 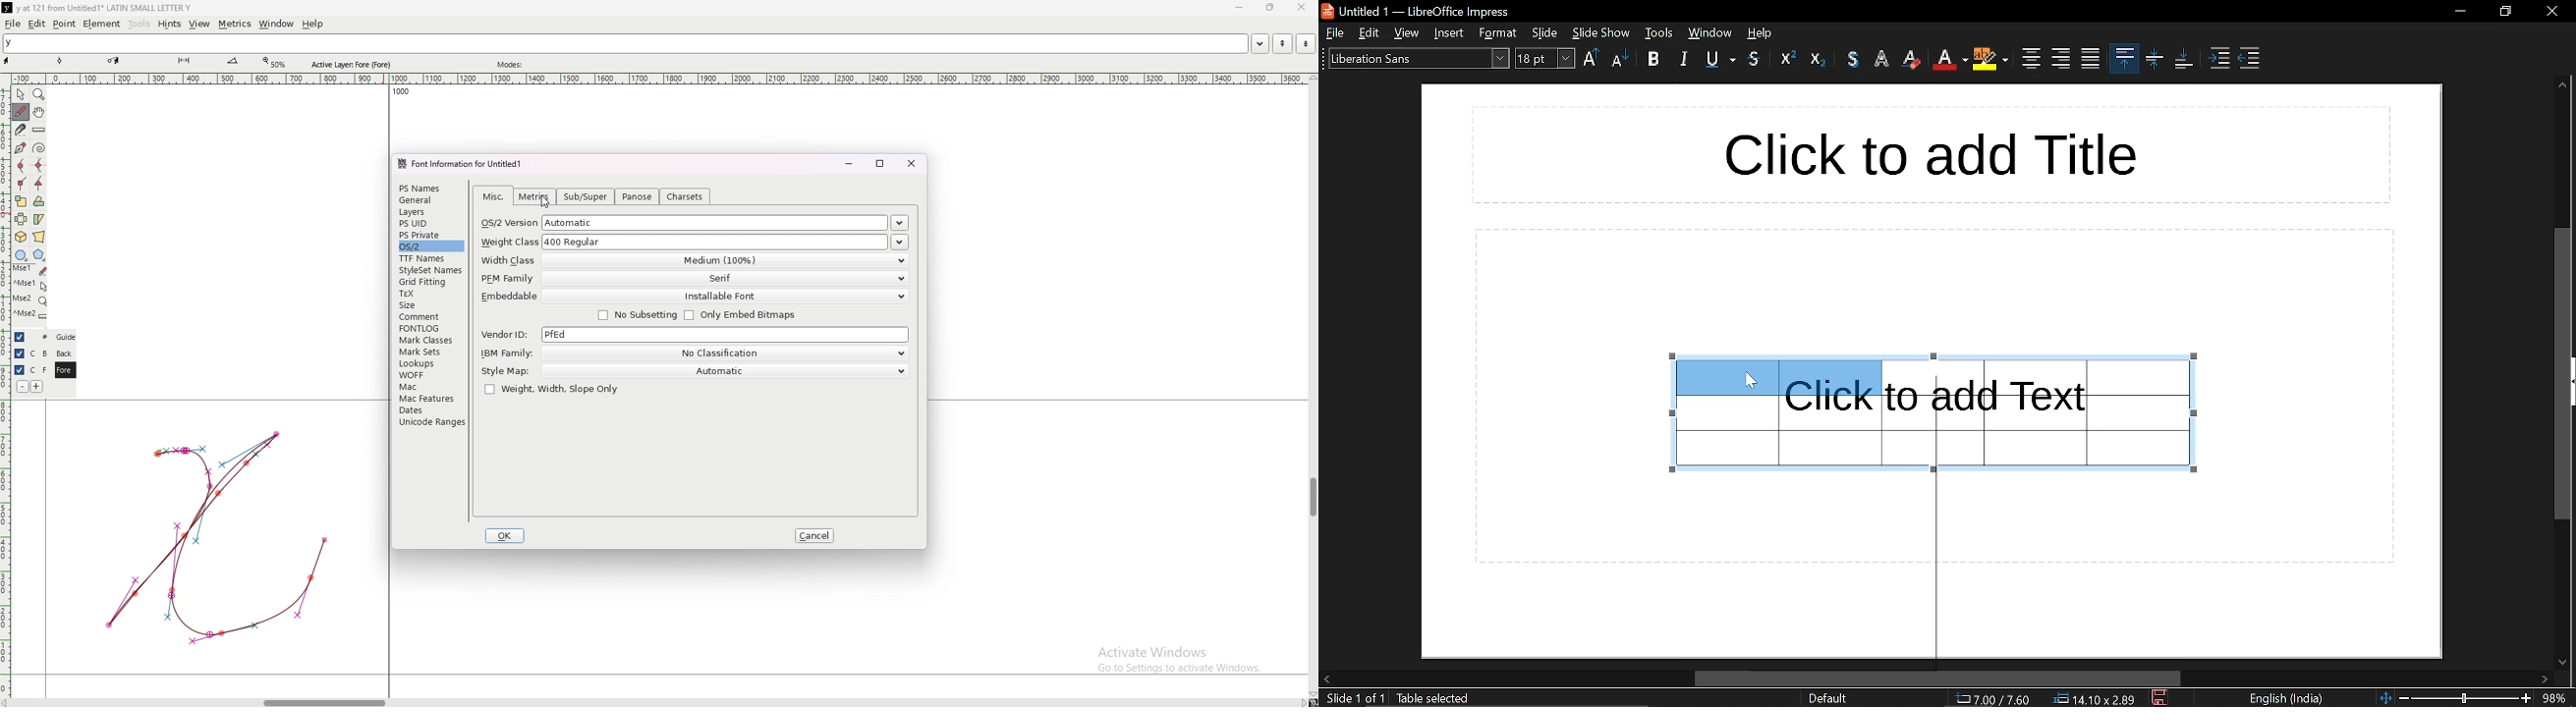 I want to click on ps private, so click(x=431, y=235).